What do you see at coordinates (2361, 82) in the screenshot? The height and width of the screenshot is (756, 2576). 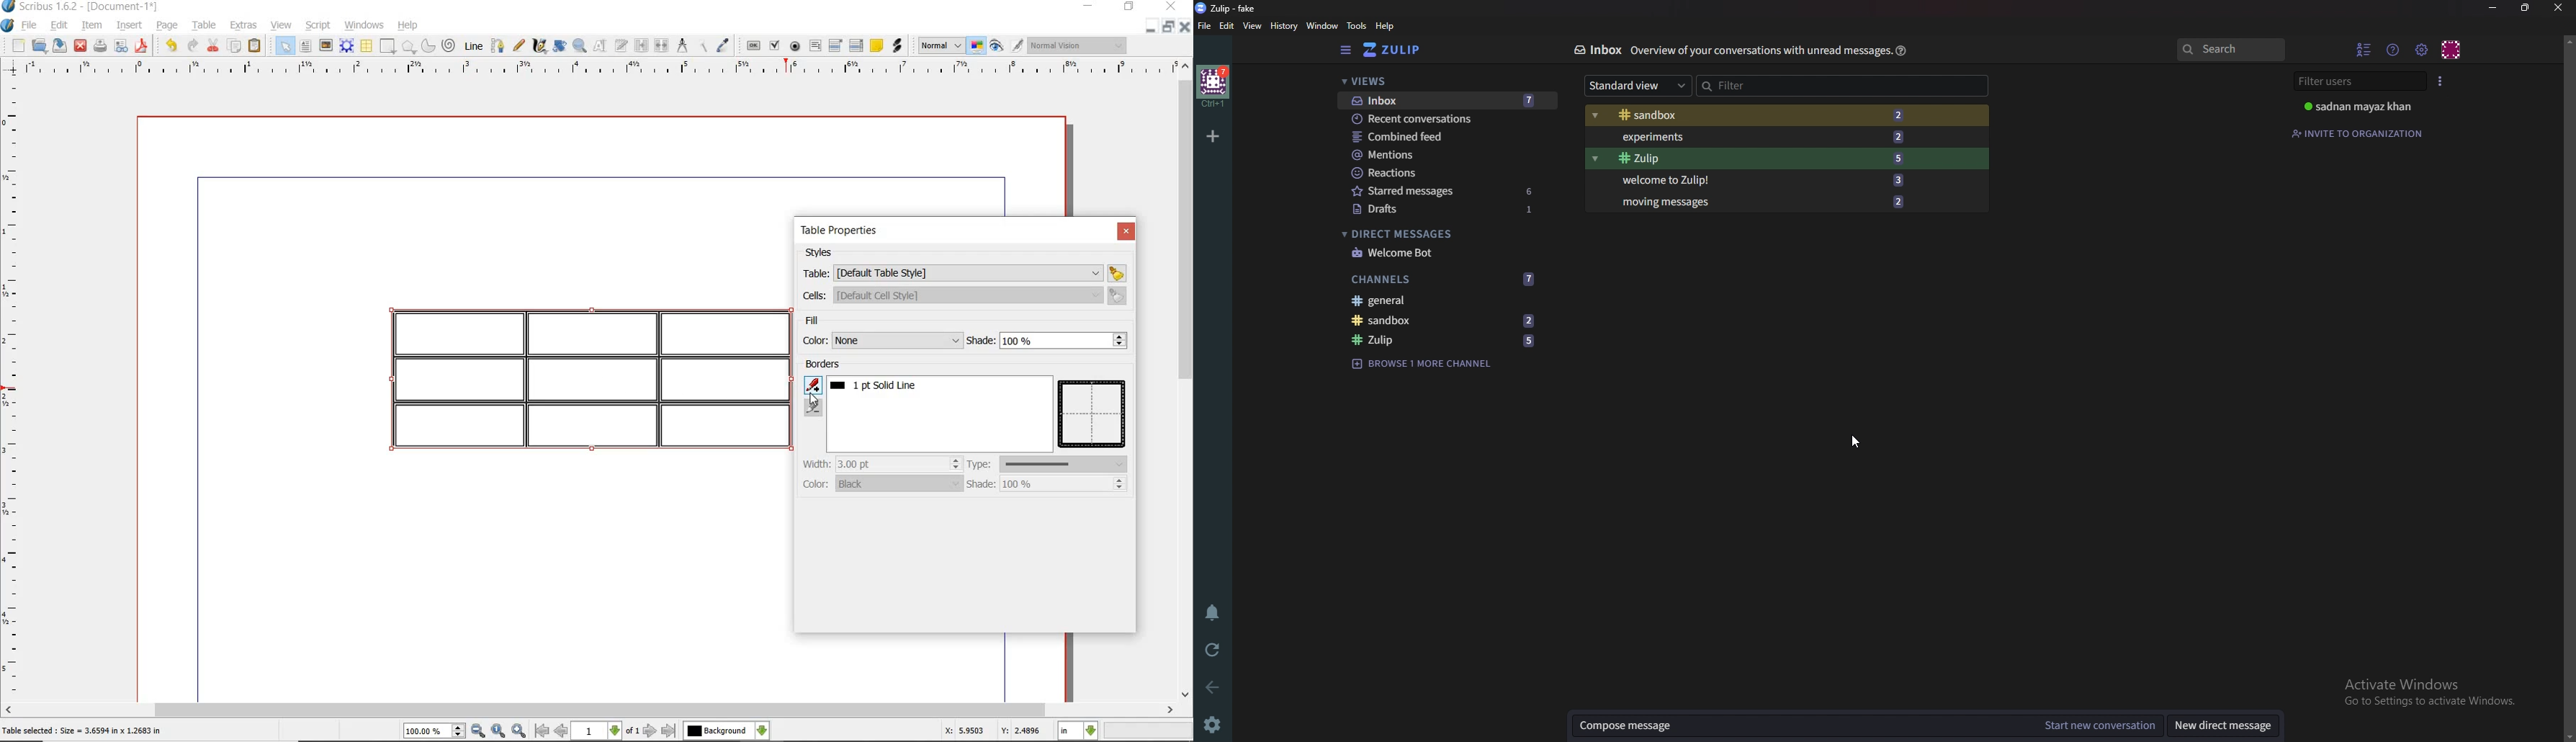 I see `Filter users` at bounding box center [2361, 82].